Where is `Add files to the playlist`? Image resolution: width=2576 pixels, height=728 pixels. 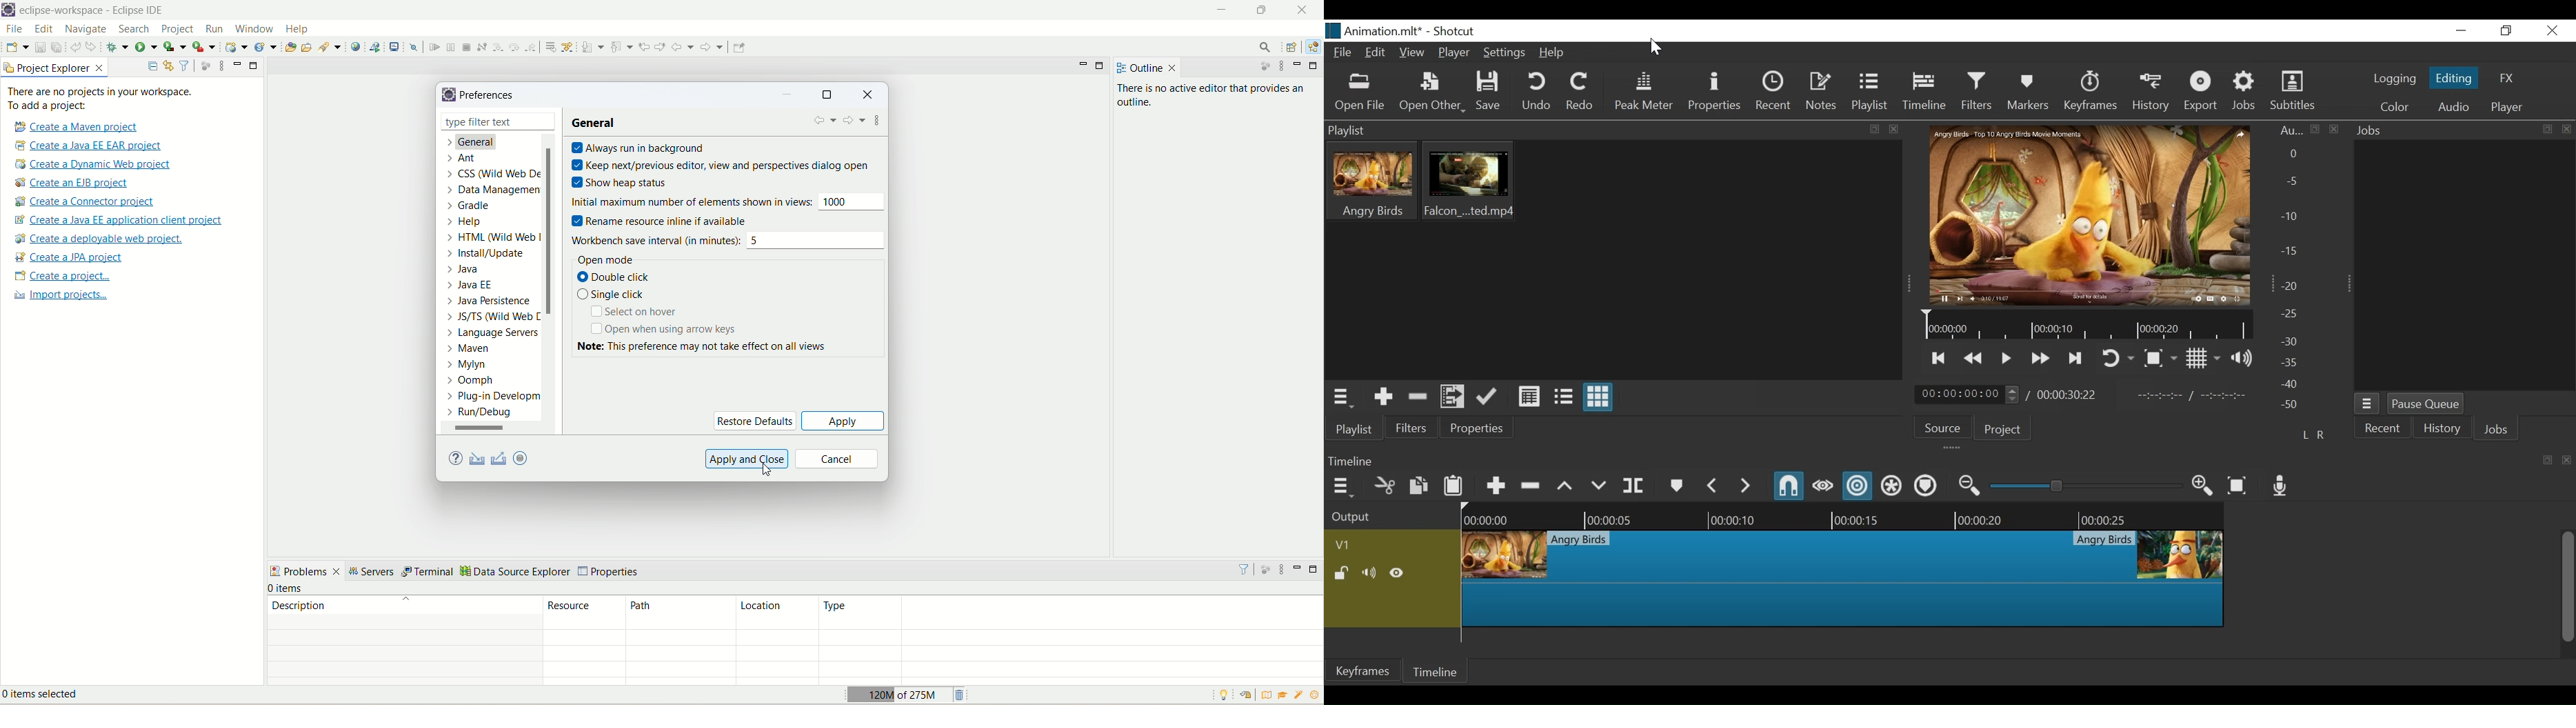
Add files to the playlist is located at coordinates (1452, 396).